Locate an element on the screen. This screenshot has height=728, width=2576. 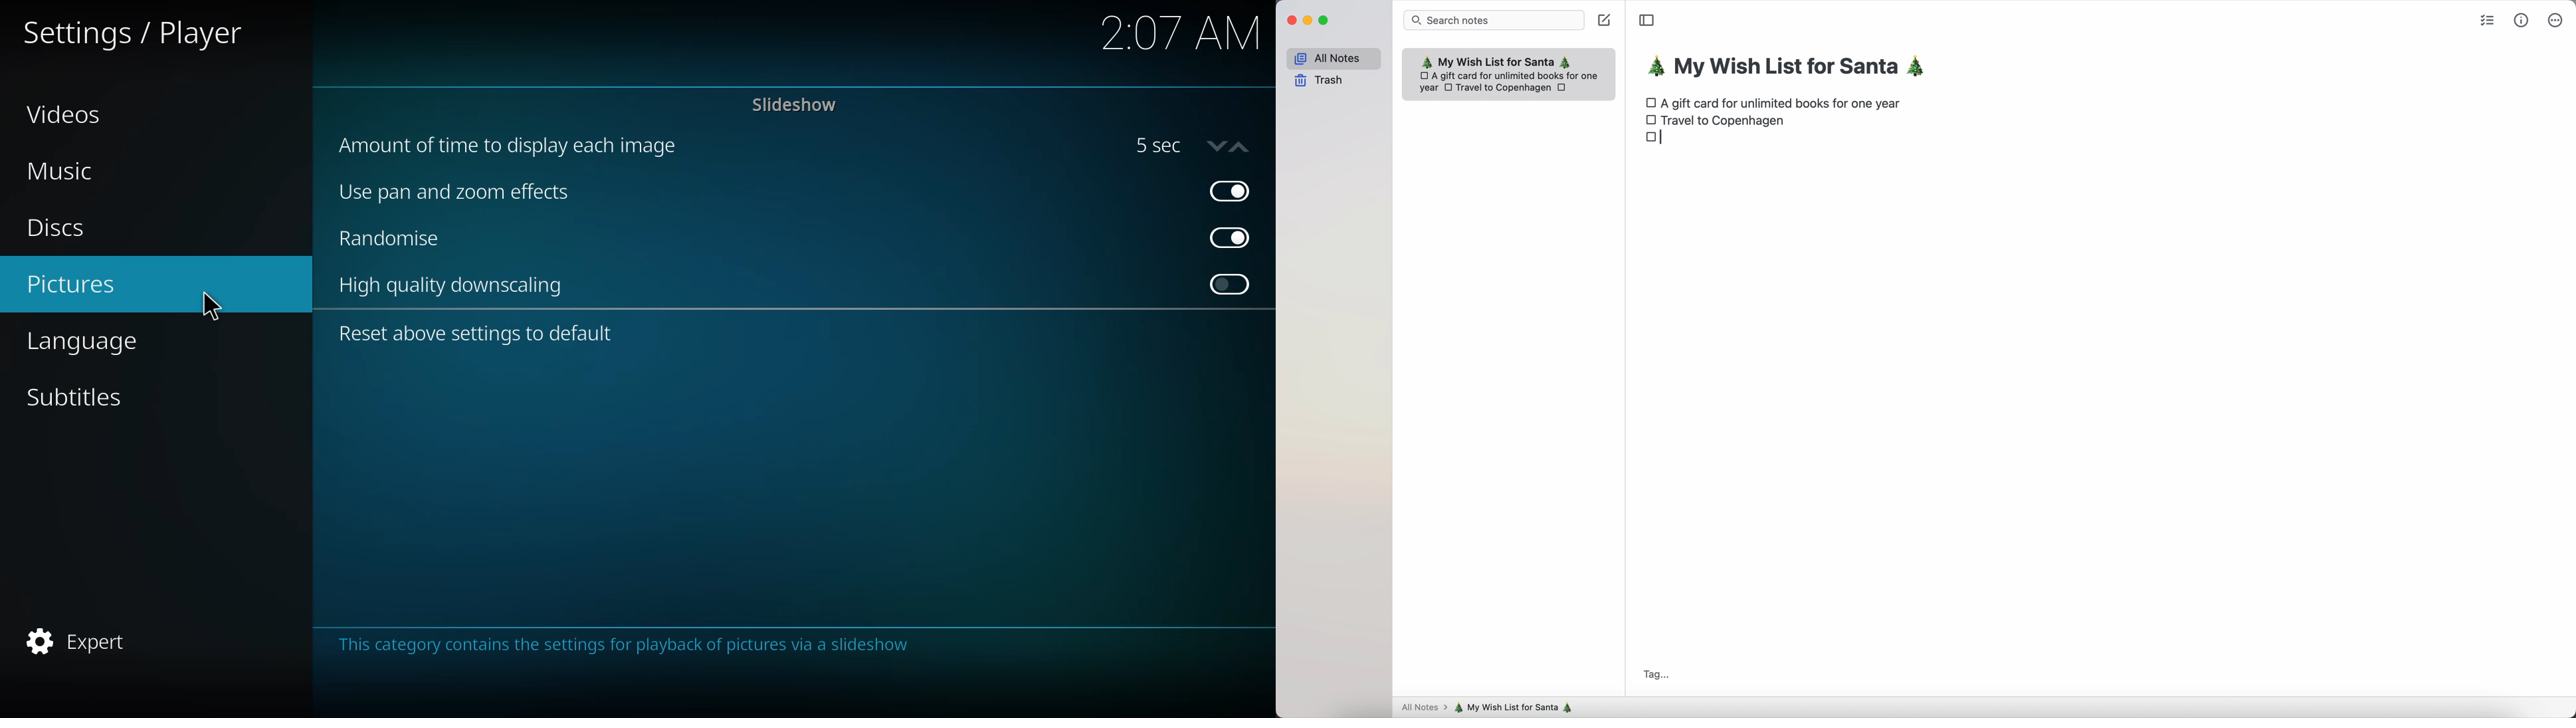
Travel to Copenhagen is located at coordinates (1726, 120).